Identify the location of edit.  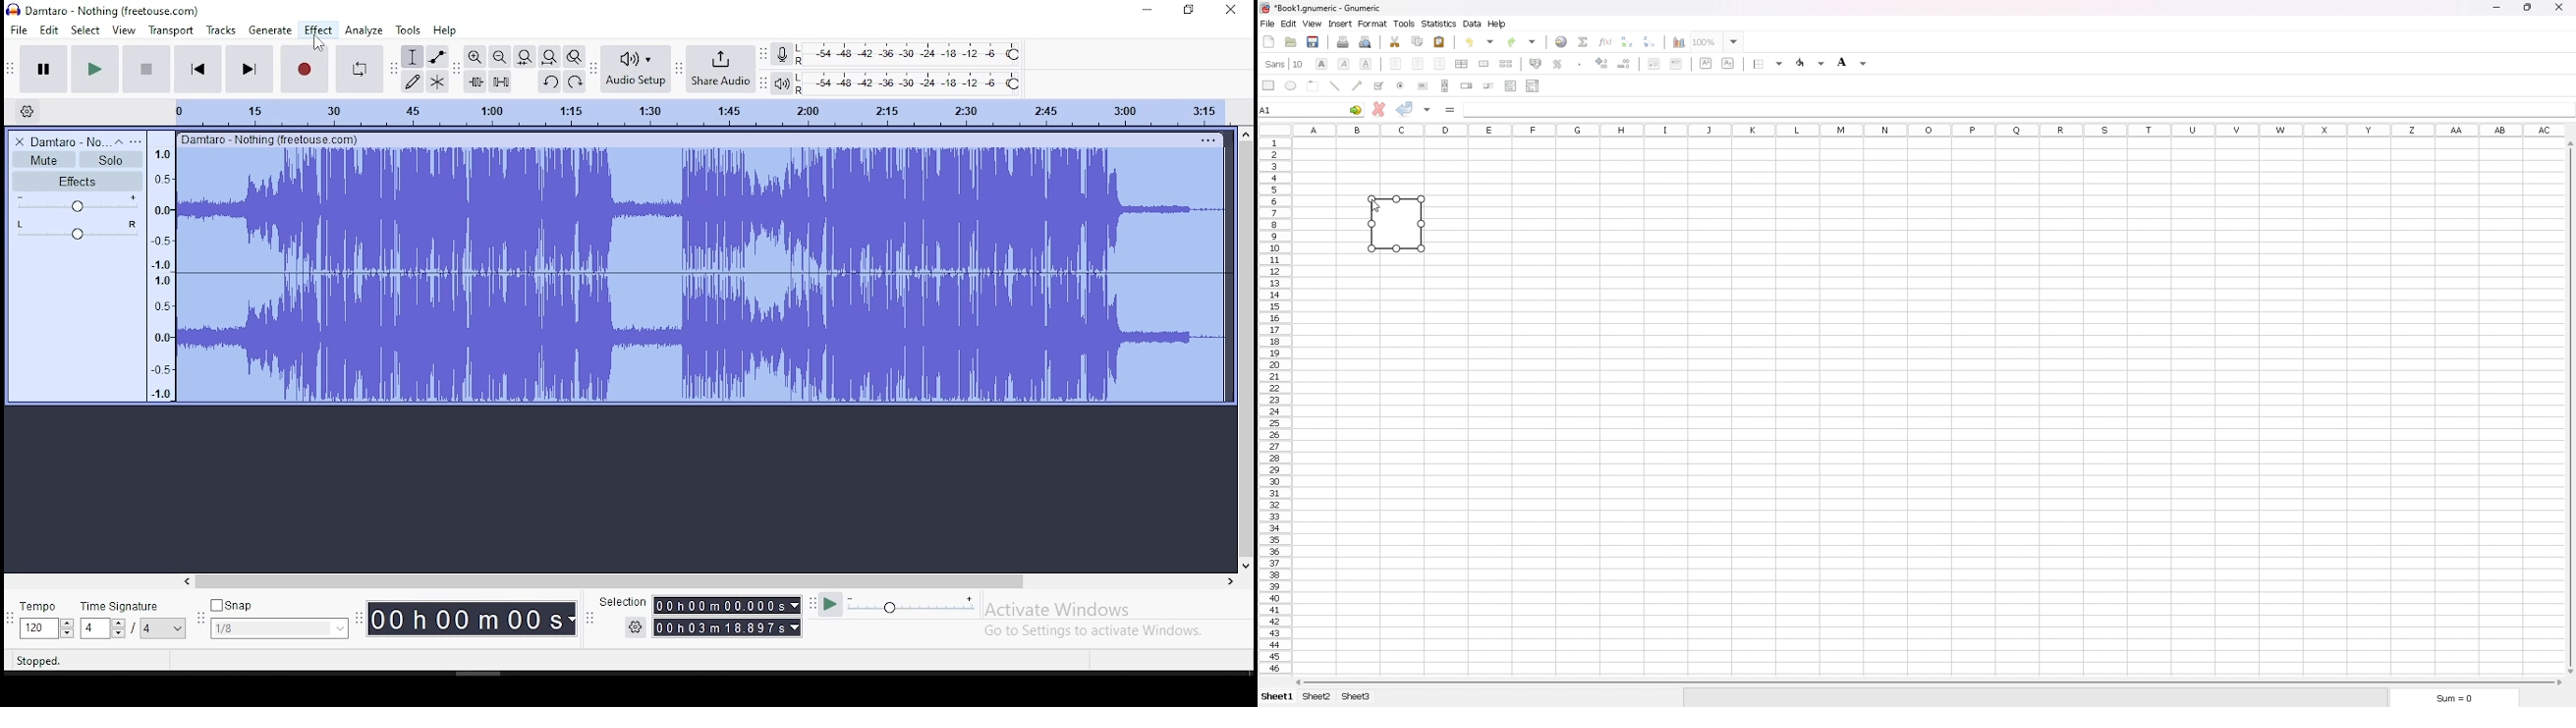
(1288, 23).